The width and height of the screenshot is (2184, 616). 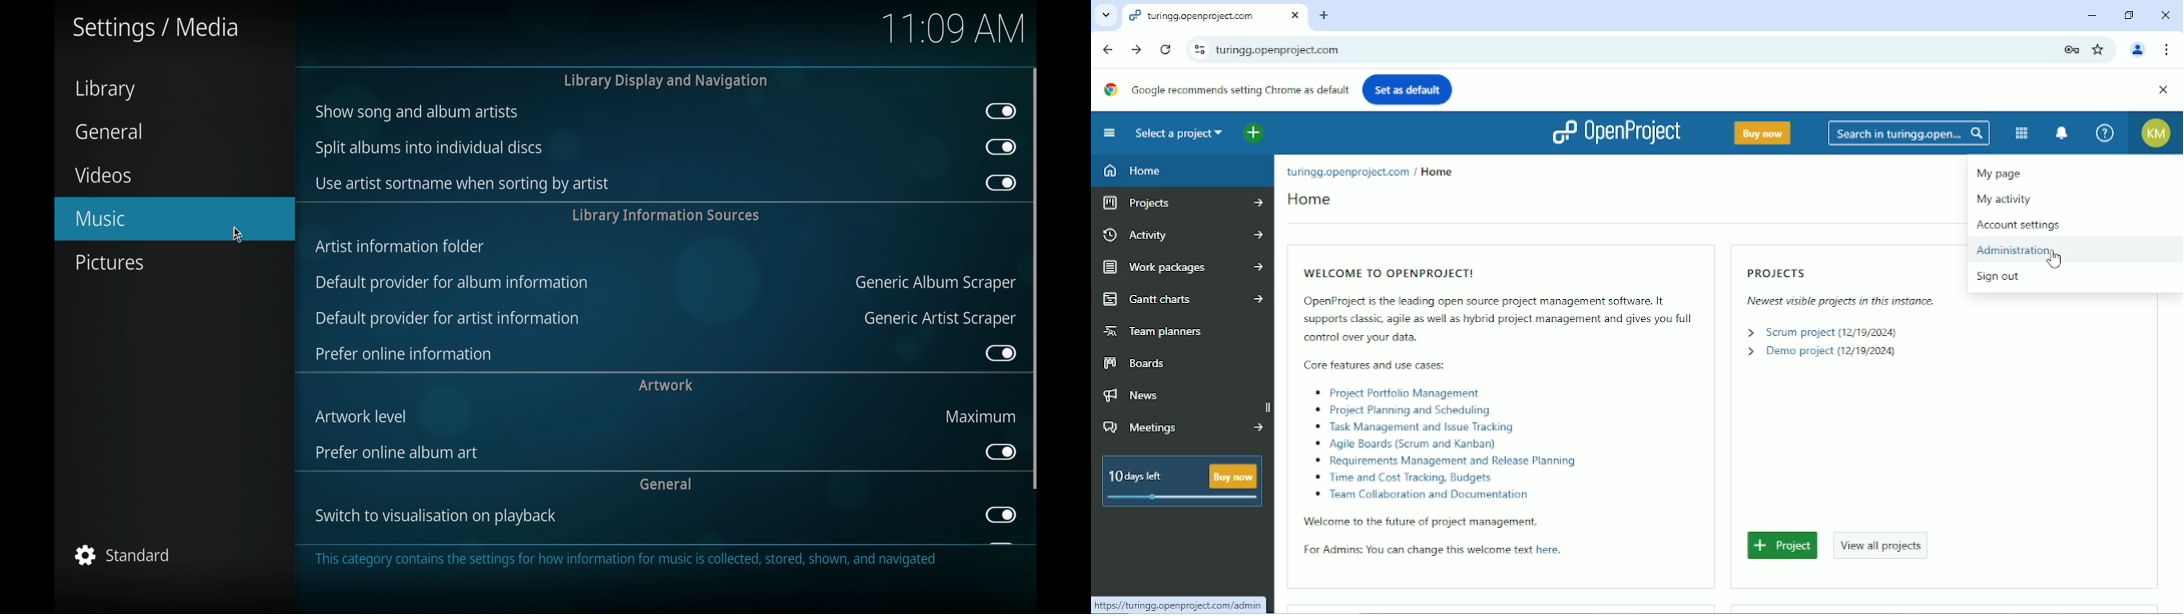 I want to click on Select a project, so click(x=1179, y=133).